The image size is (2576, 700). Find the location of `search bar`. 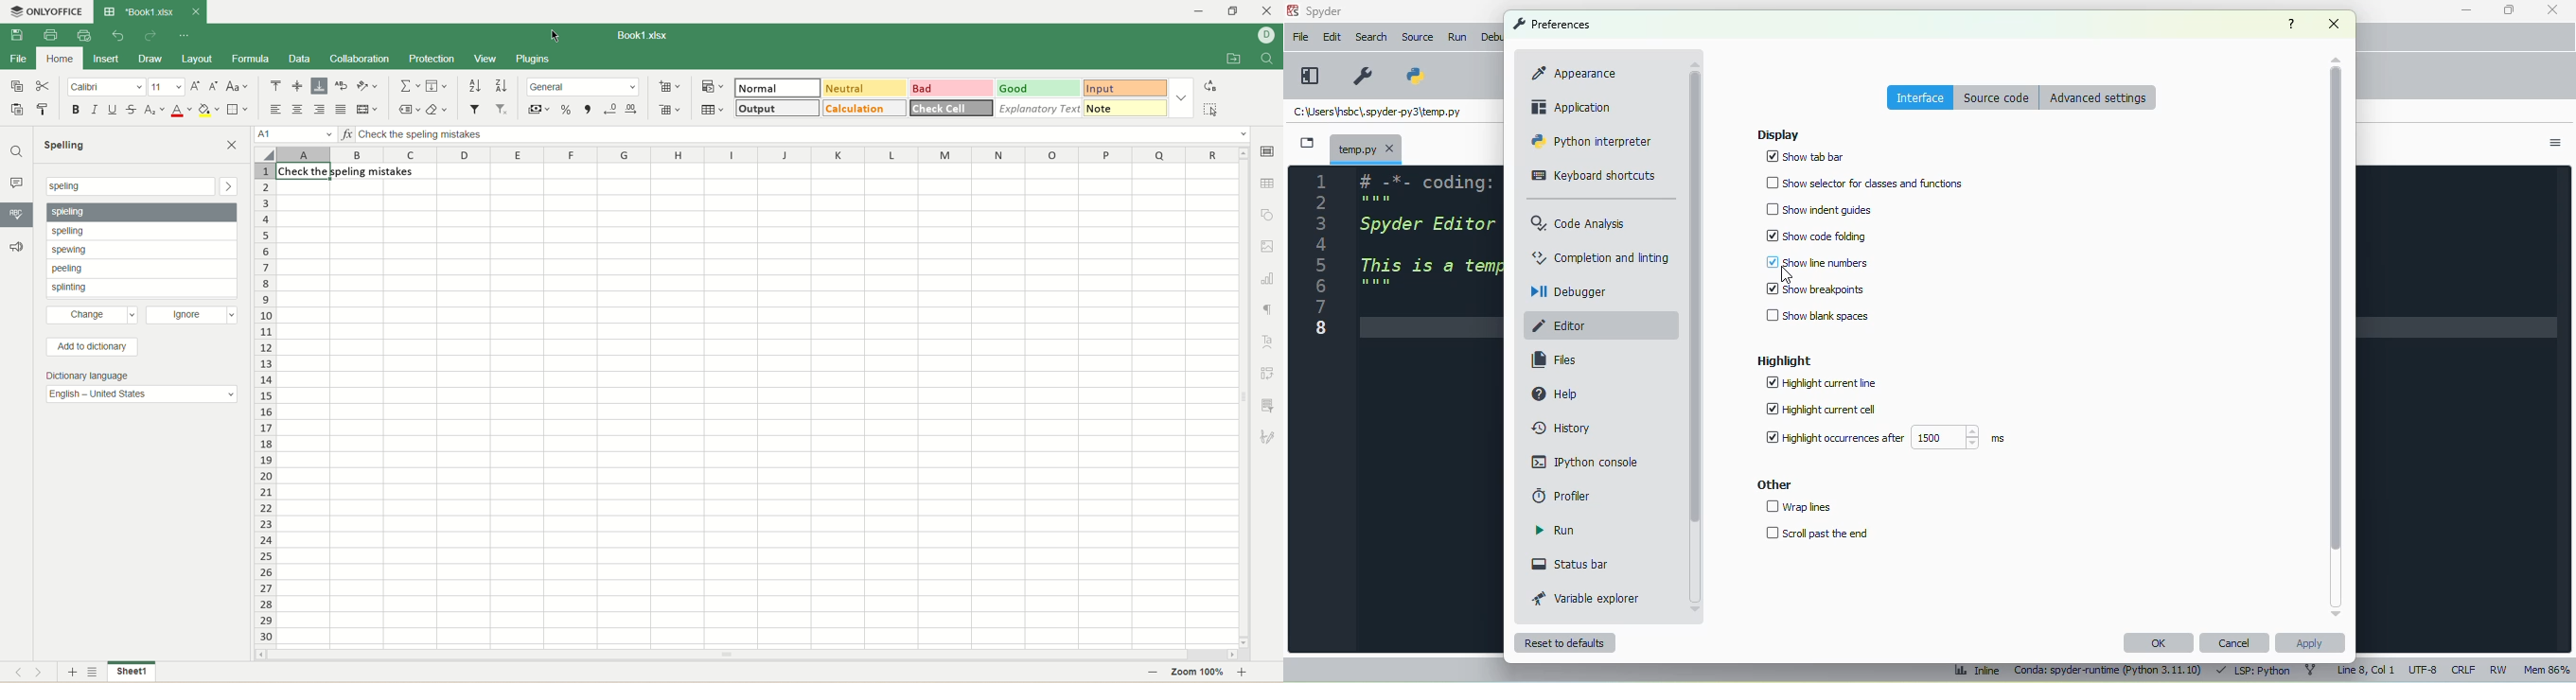

search bar is located at coordinates (140, 186).